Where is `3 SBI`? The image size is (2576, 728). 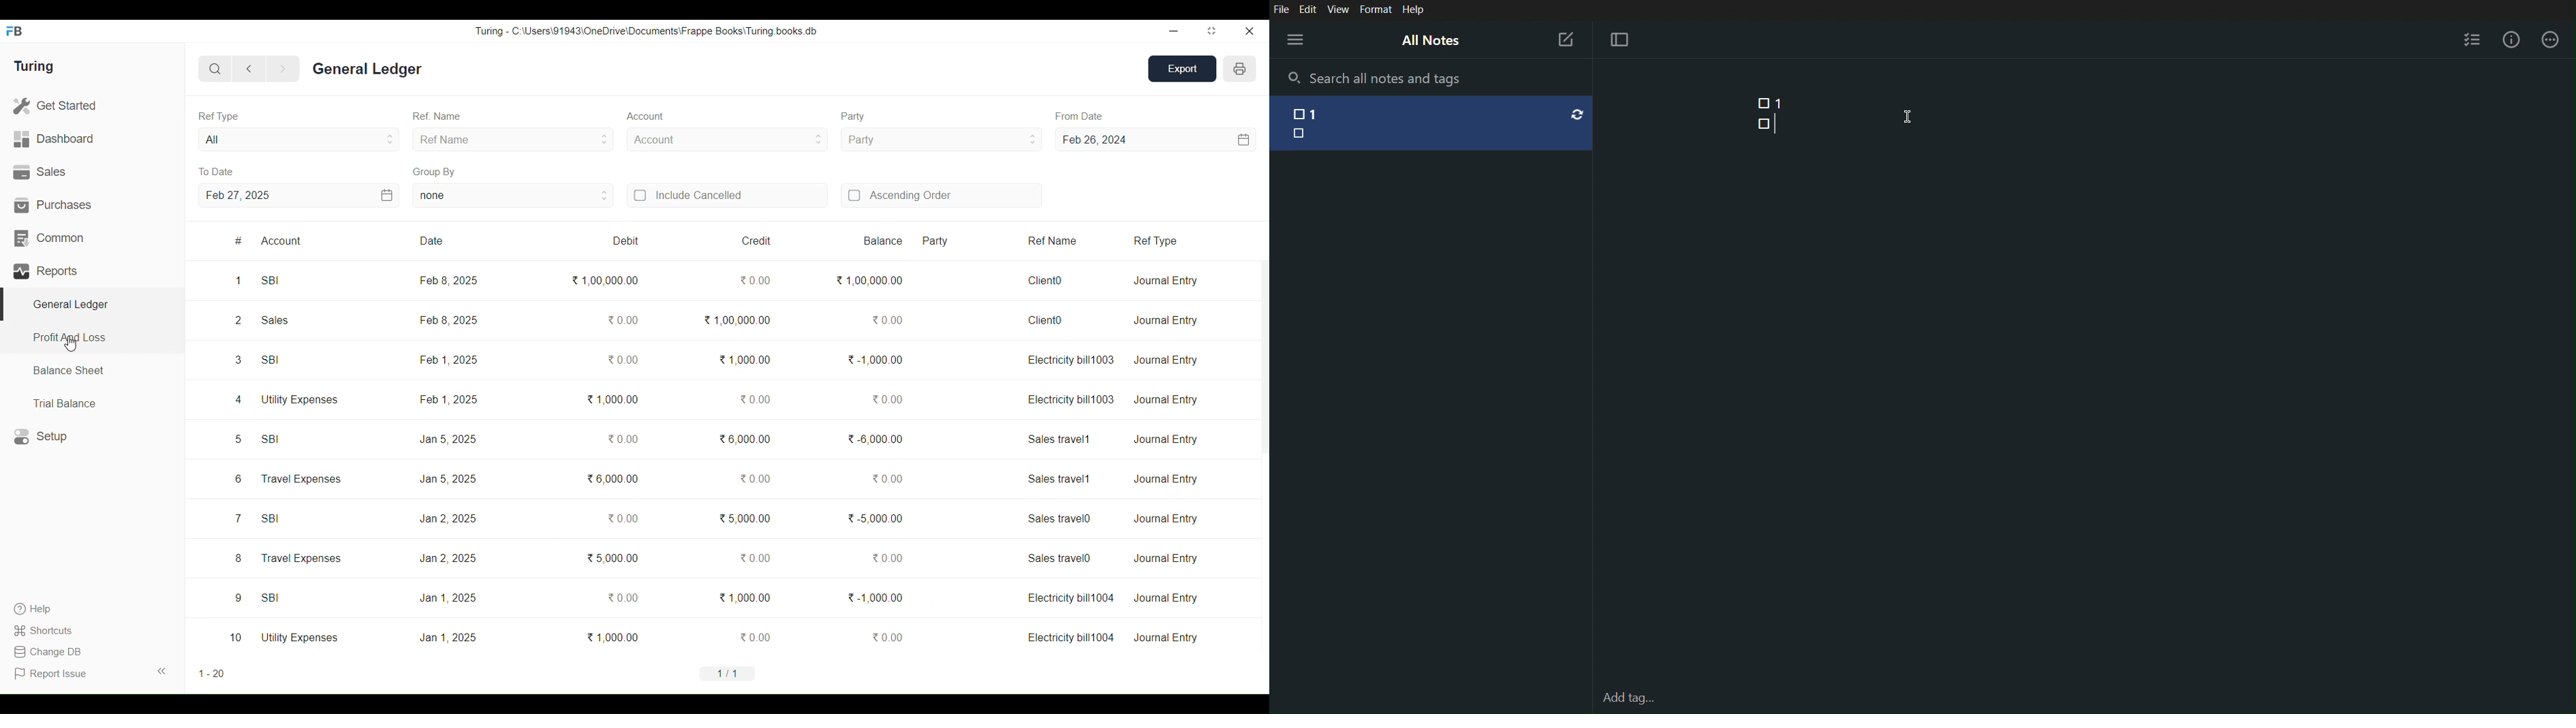
3 SBI is located at coordinates (258, 360).